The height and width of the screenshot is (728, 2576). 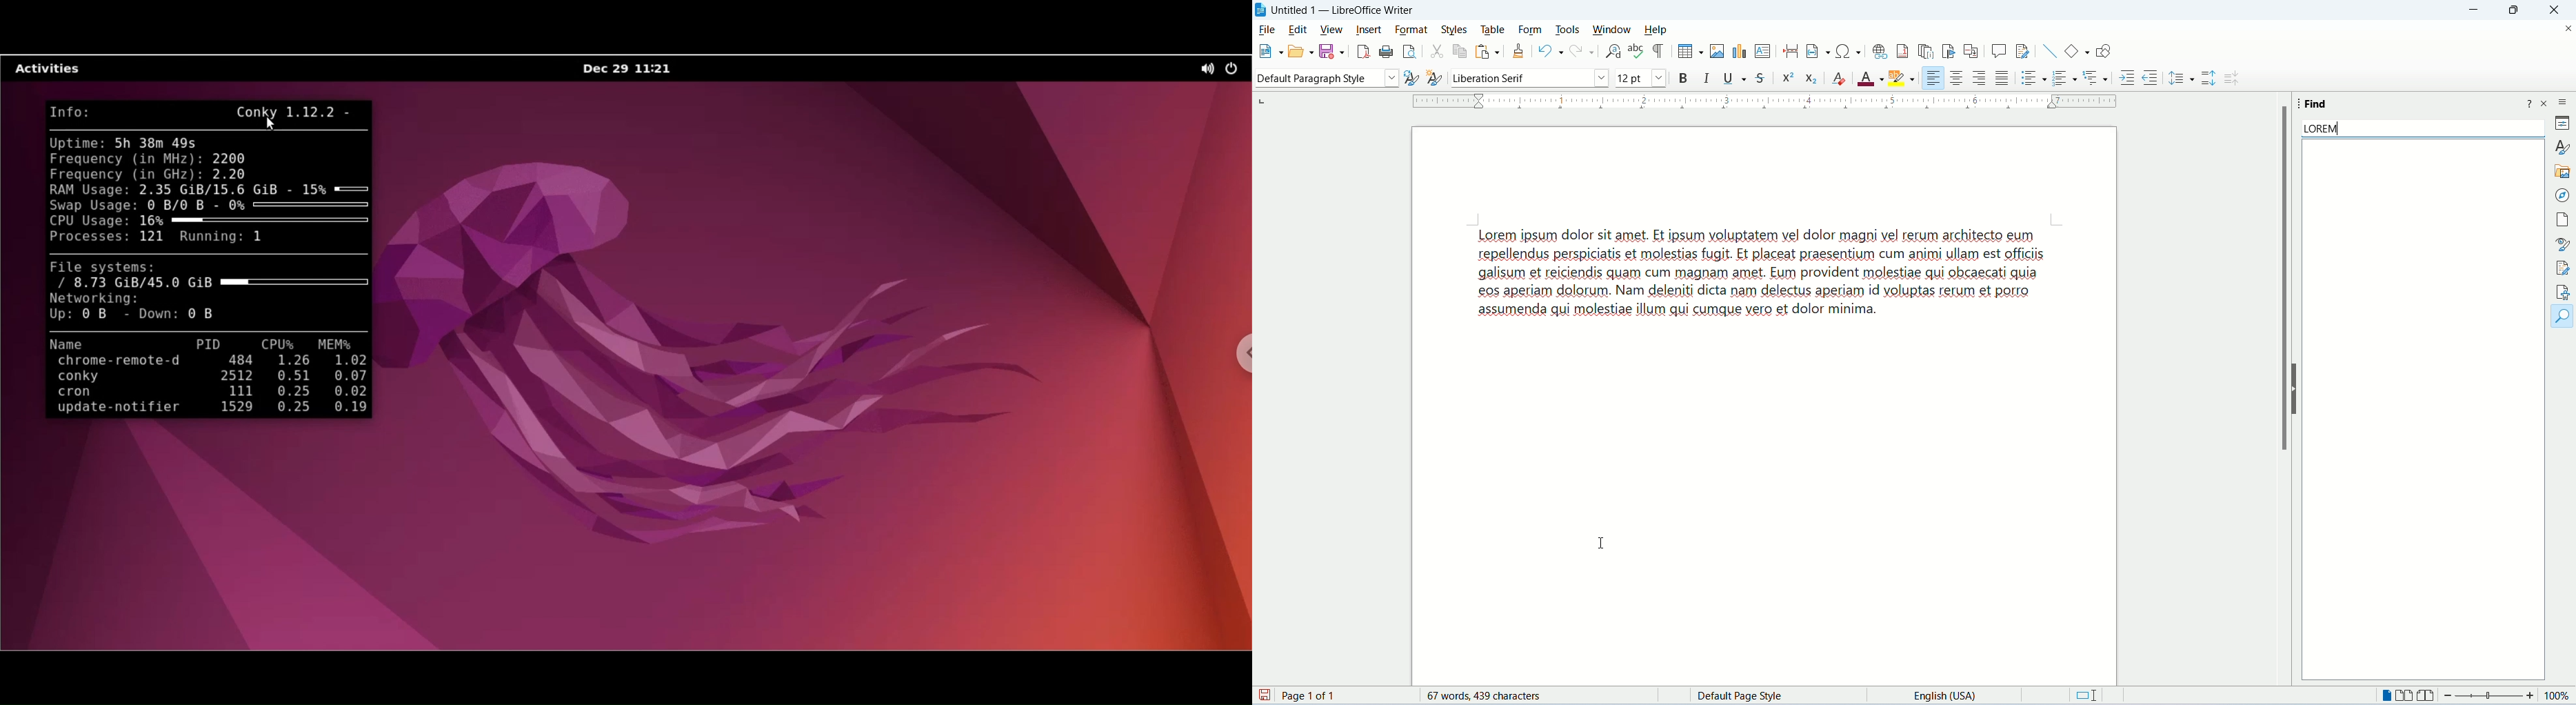 What do you see at coordinates (2560, 219) in the screenshot?
I see `page` at bounding box center [2560, 219].